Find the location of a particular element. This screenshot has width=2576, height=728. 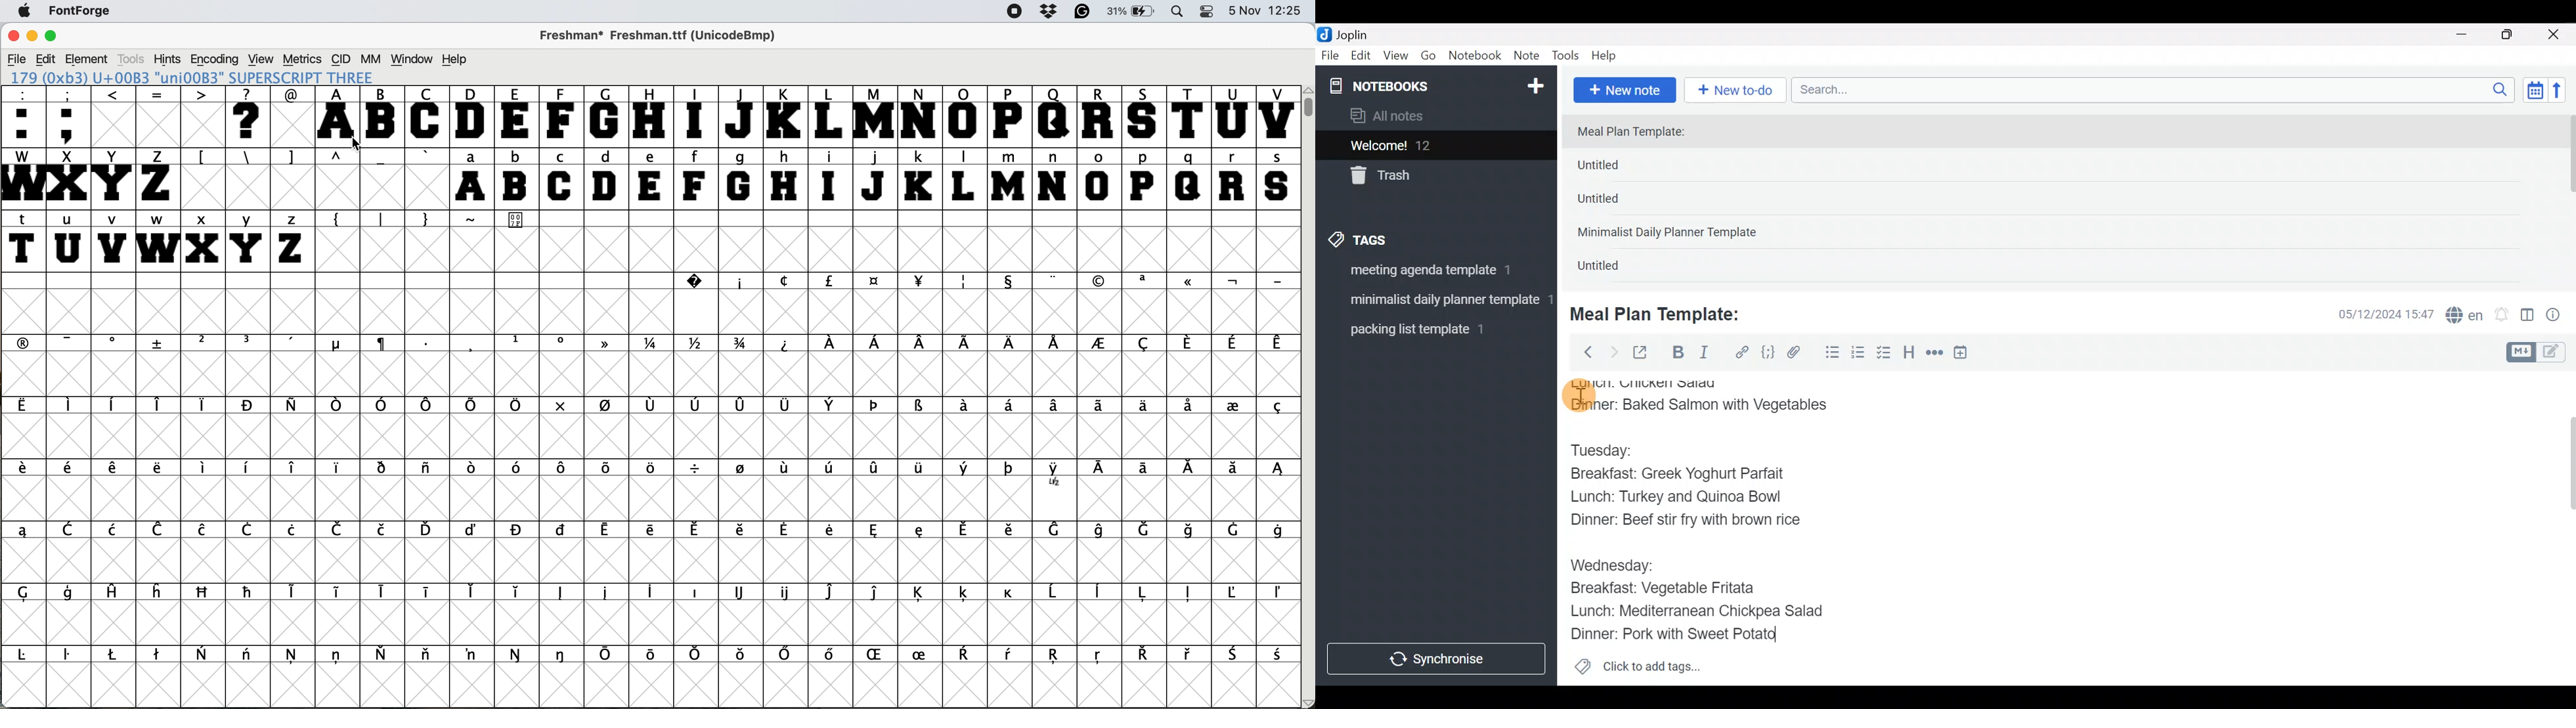

symbol is located at coordinates (472, 530).